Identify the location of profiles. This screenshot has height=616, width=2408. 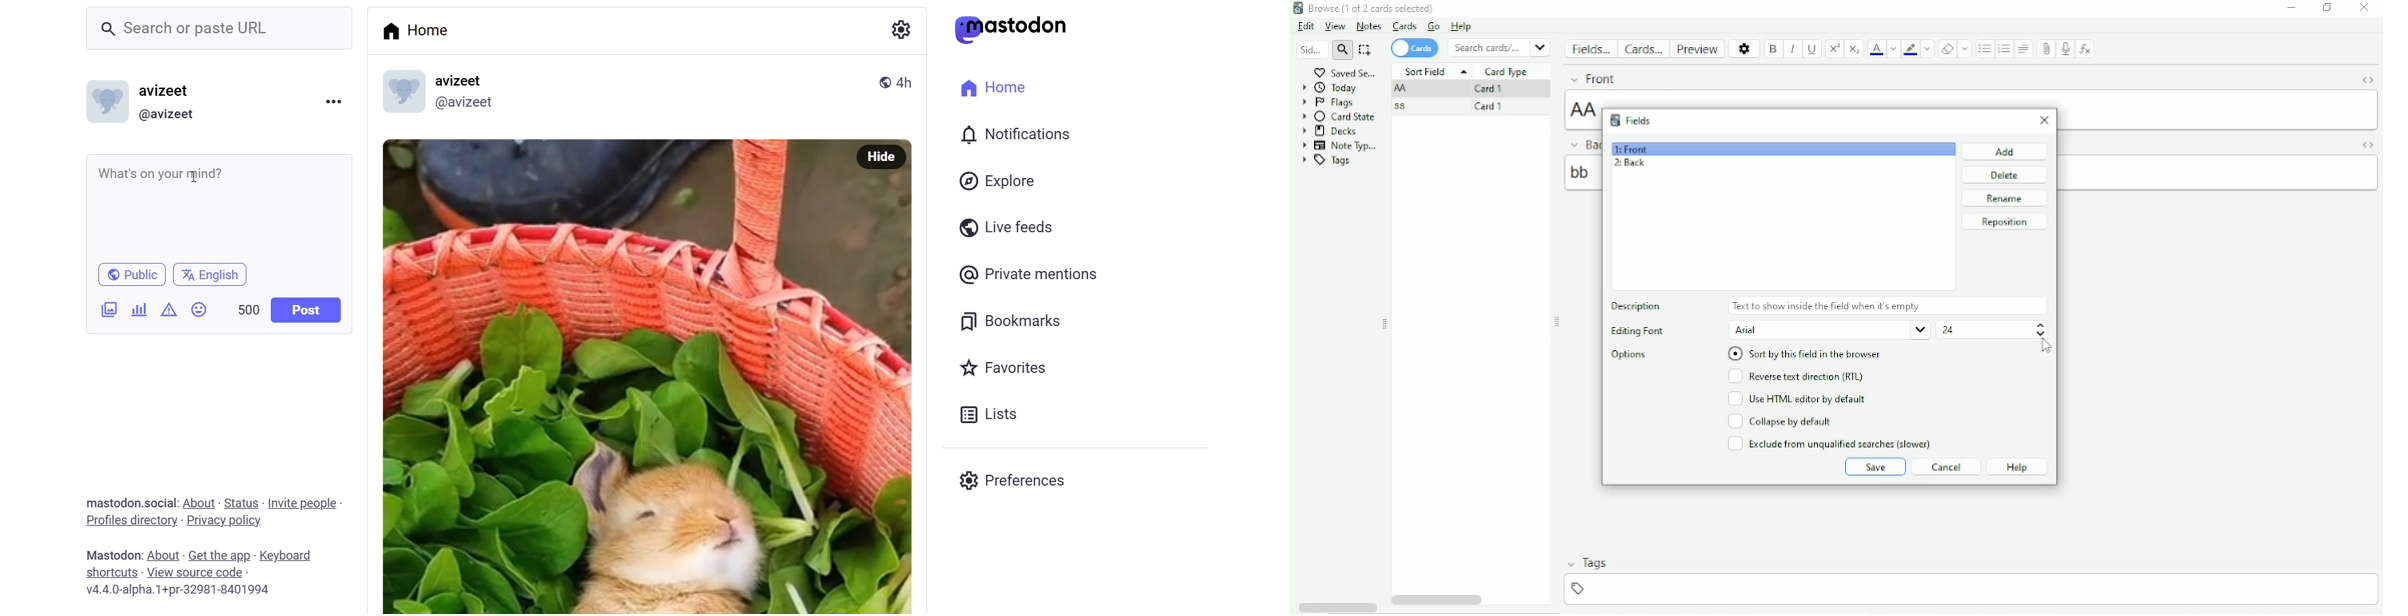
(123, 523).